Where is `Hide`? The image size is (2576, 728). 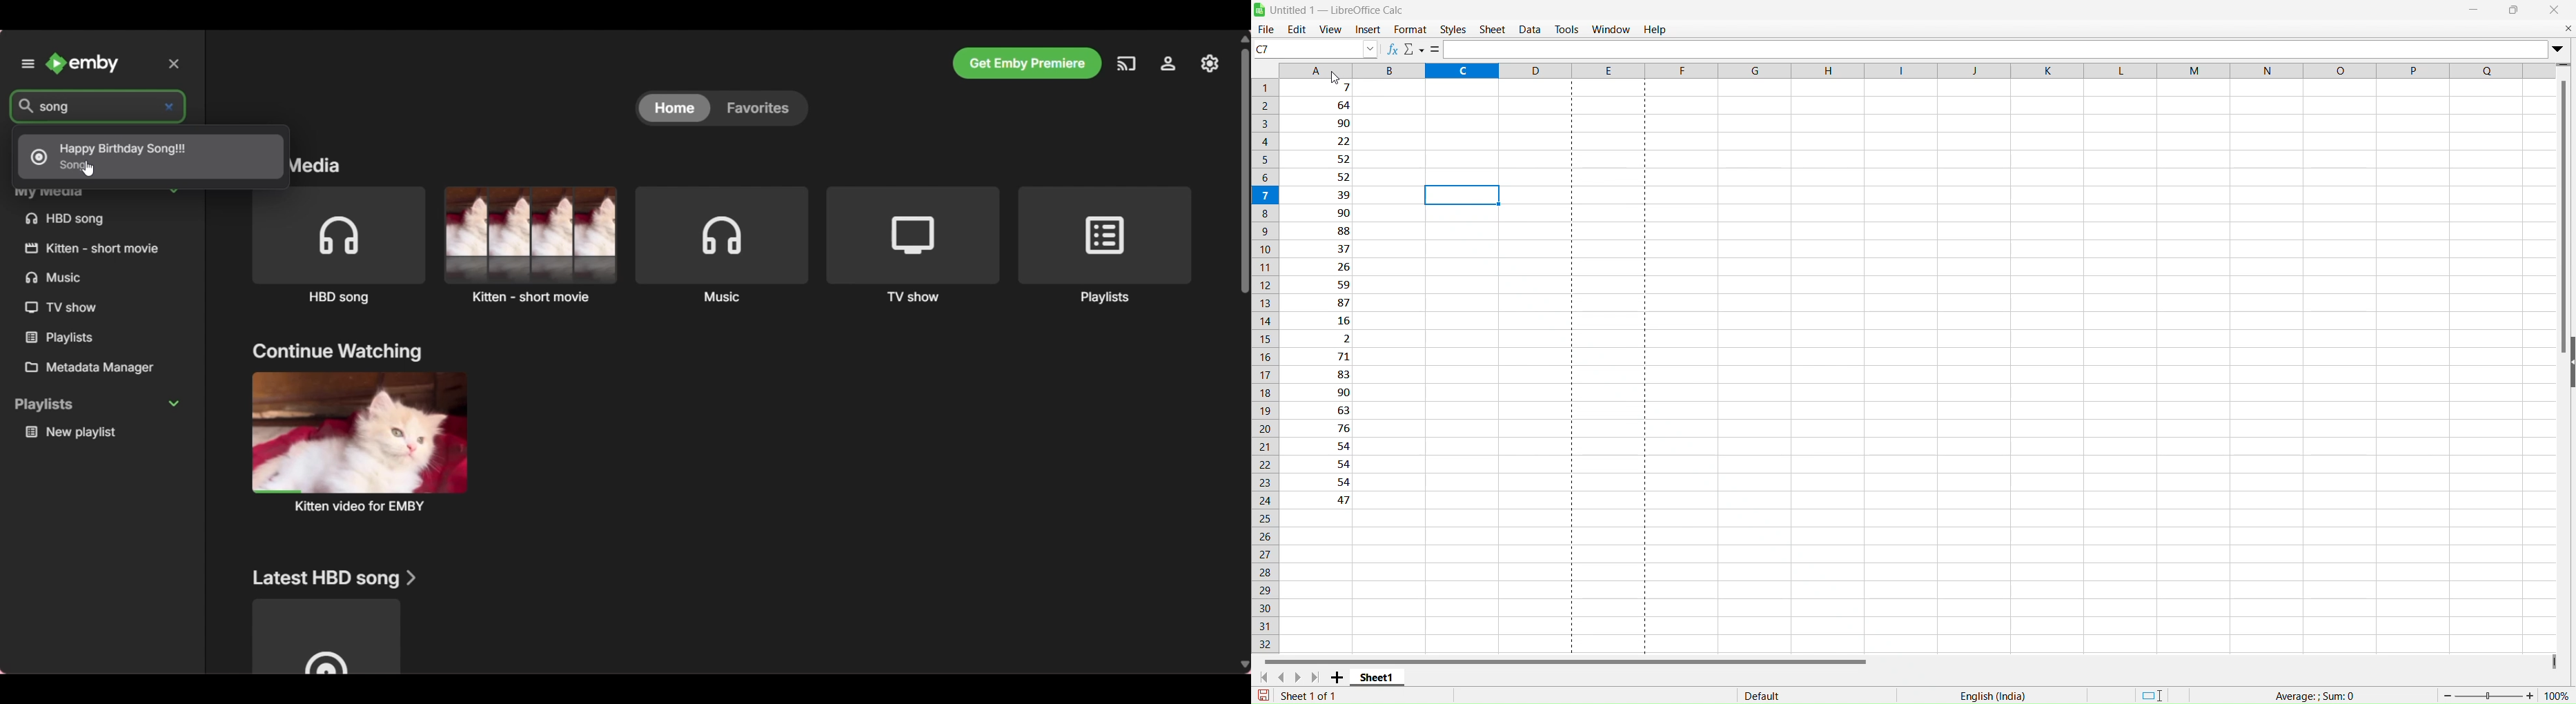
Hide is located at coordinates (2571, 360).